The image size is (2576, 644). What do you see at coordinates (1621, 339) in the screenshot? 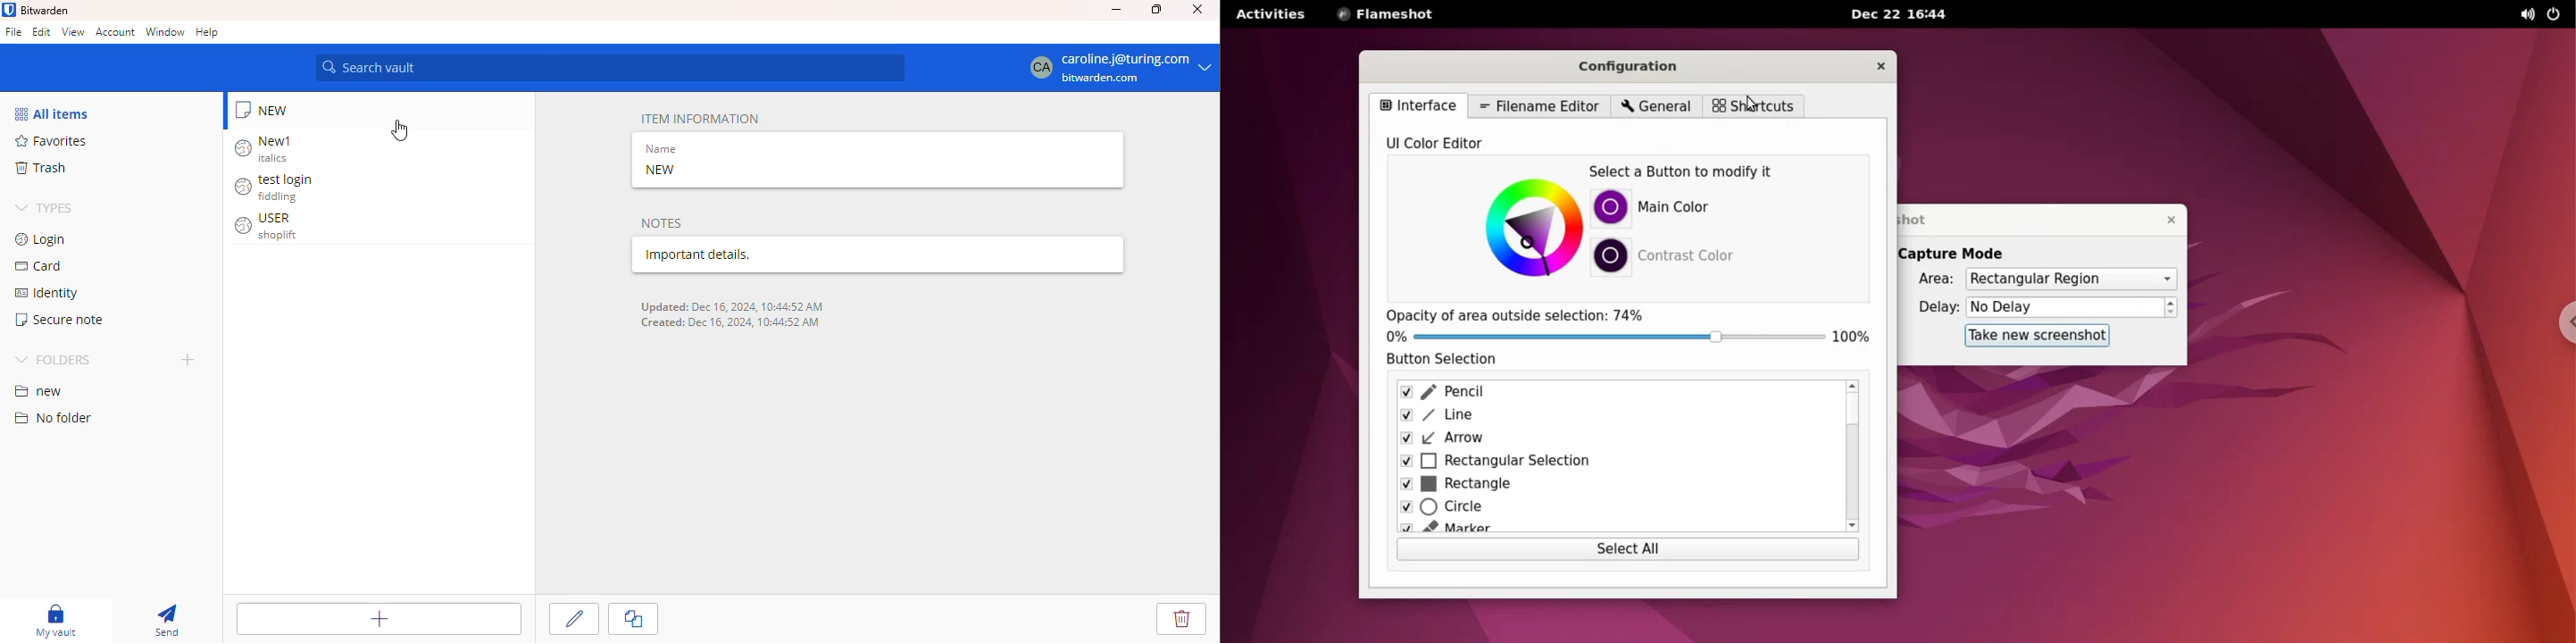
I see `opacity slider` at bounding box center [1621, 339].